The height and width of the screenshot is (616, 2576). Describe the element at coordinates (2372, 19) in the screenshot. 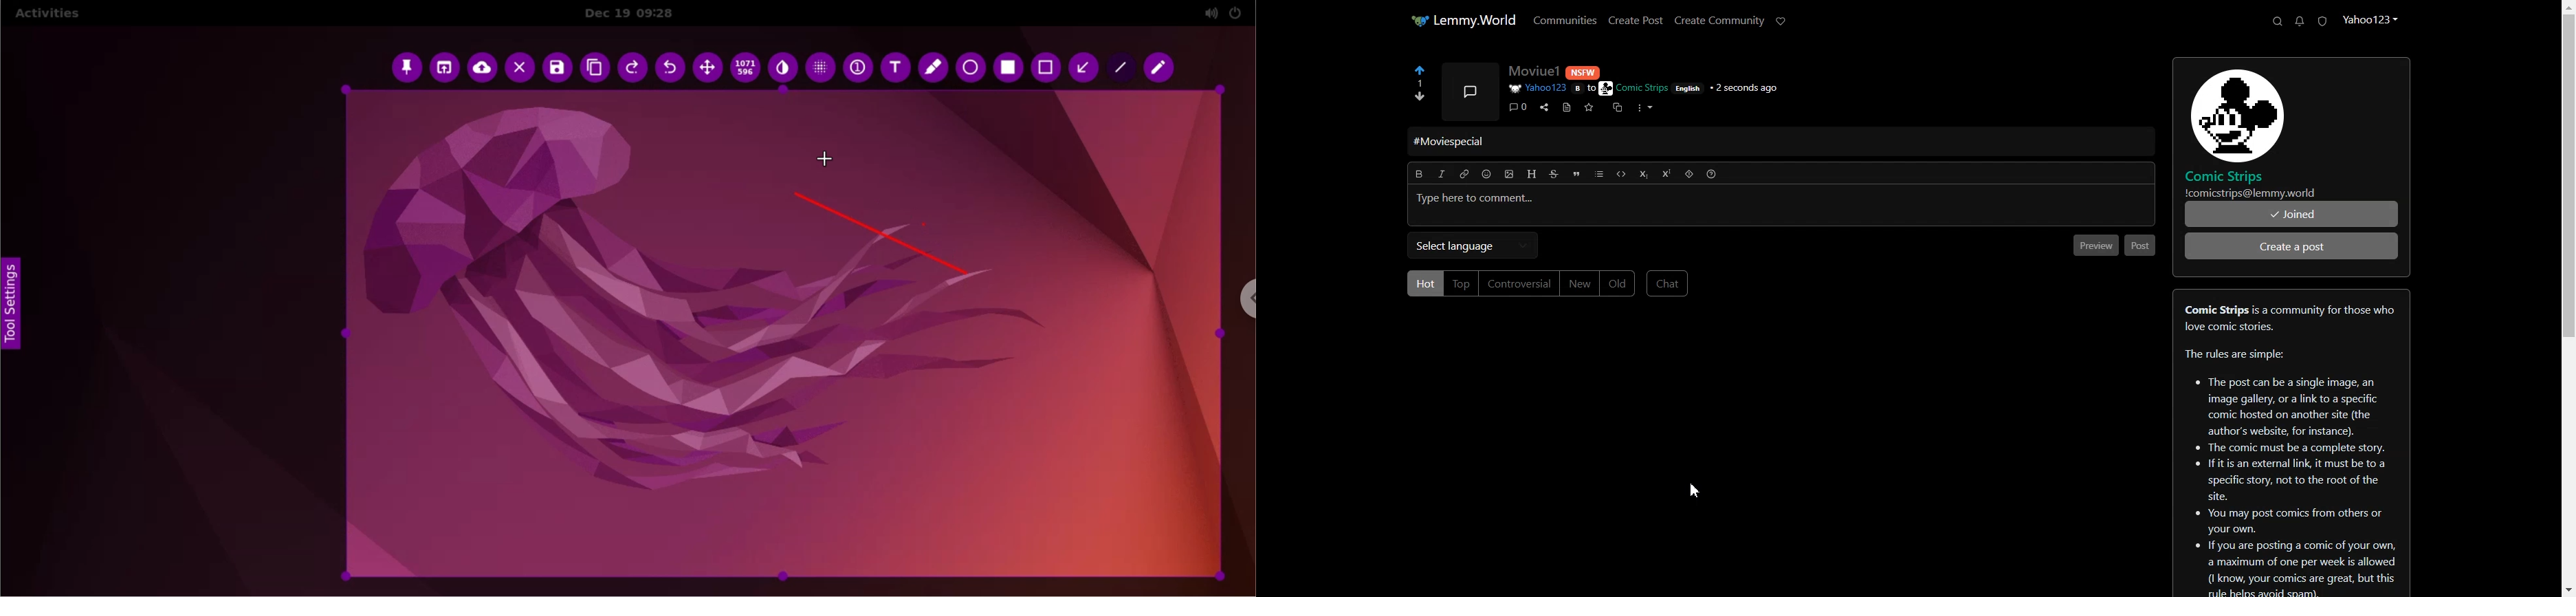

I see `Profile` at that location.